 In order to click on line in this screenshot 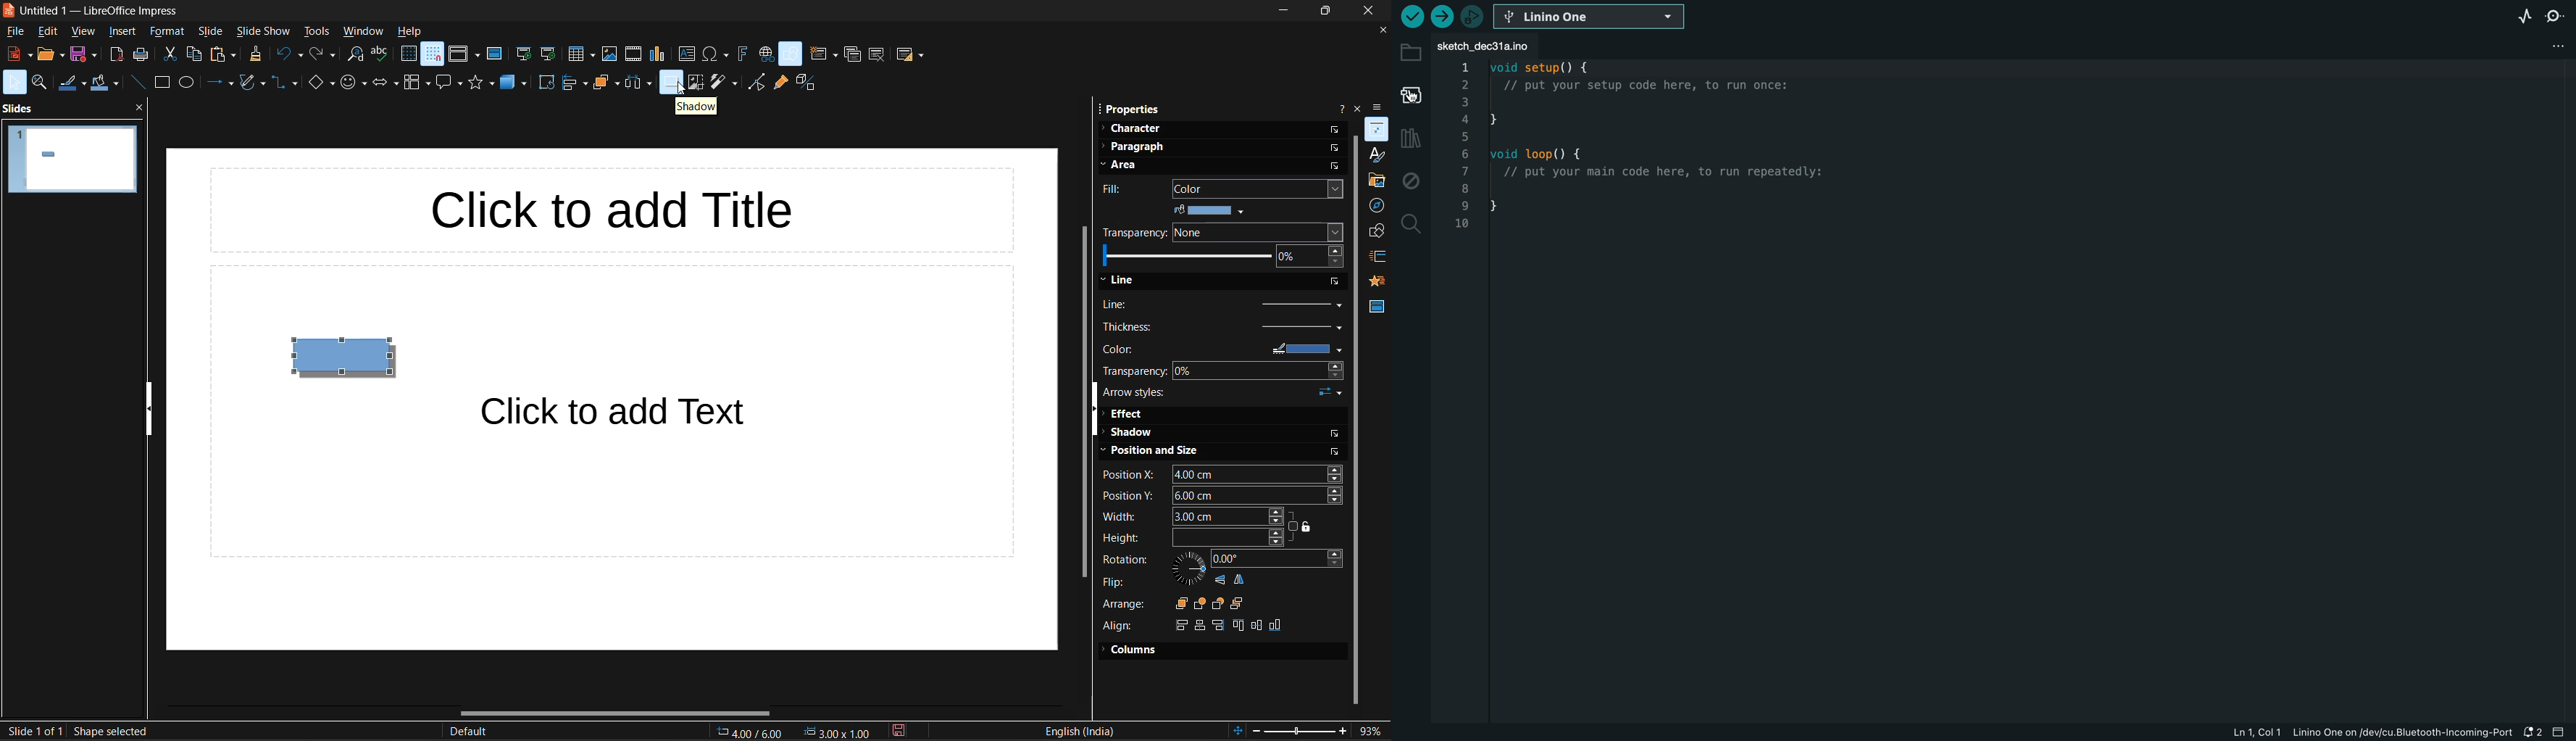, I will do `click(1119, 280)`.